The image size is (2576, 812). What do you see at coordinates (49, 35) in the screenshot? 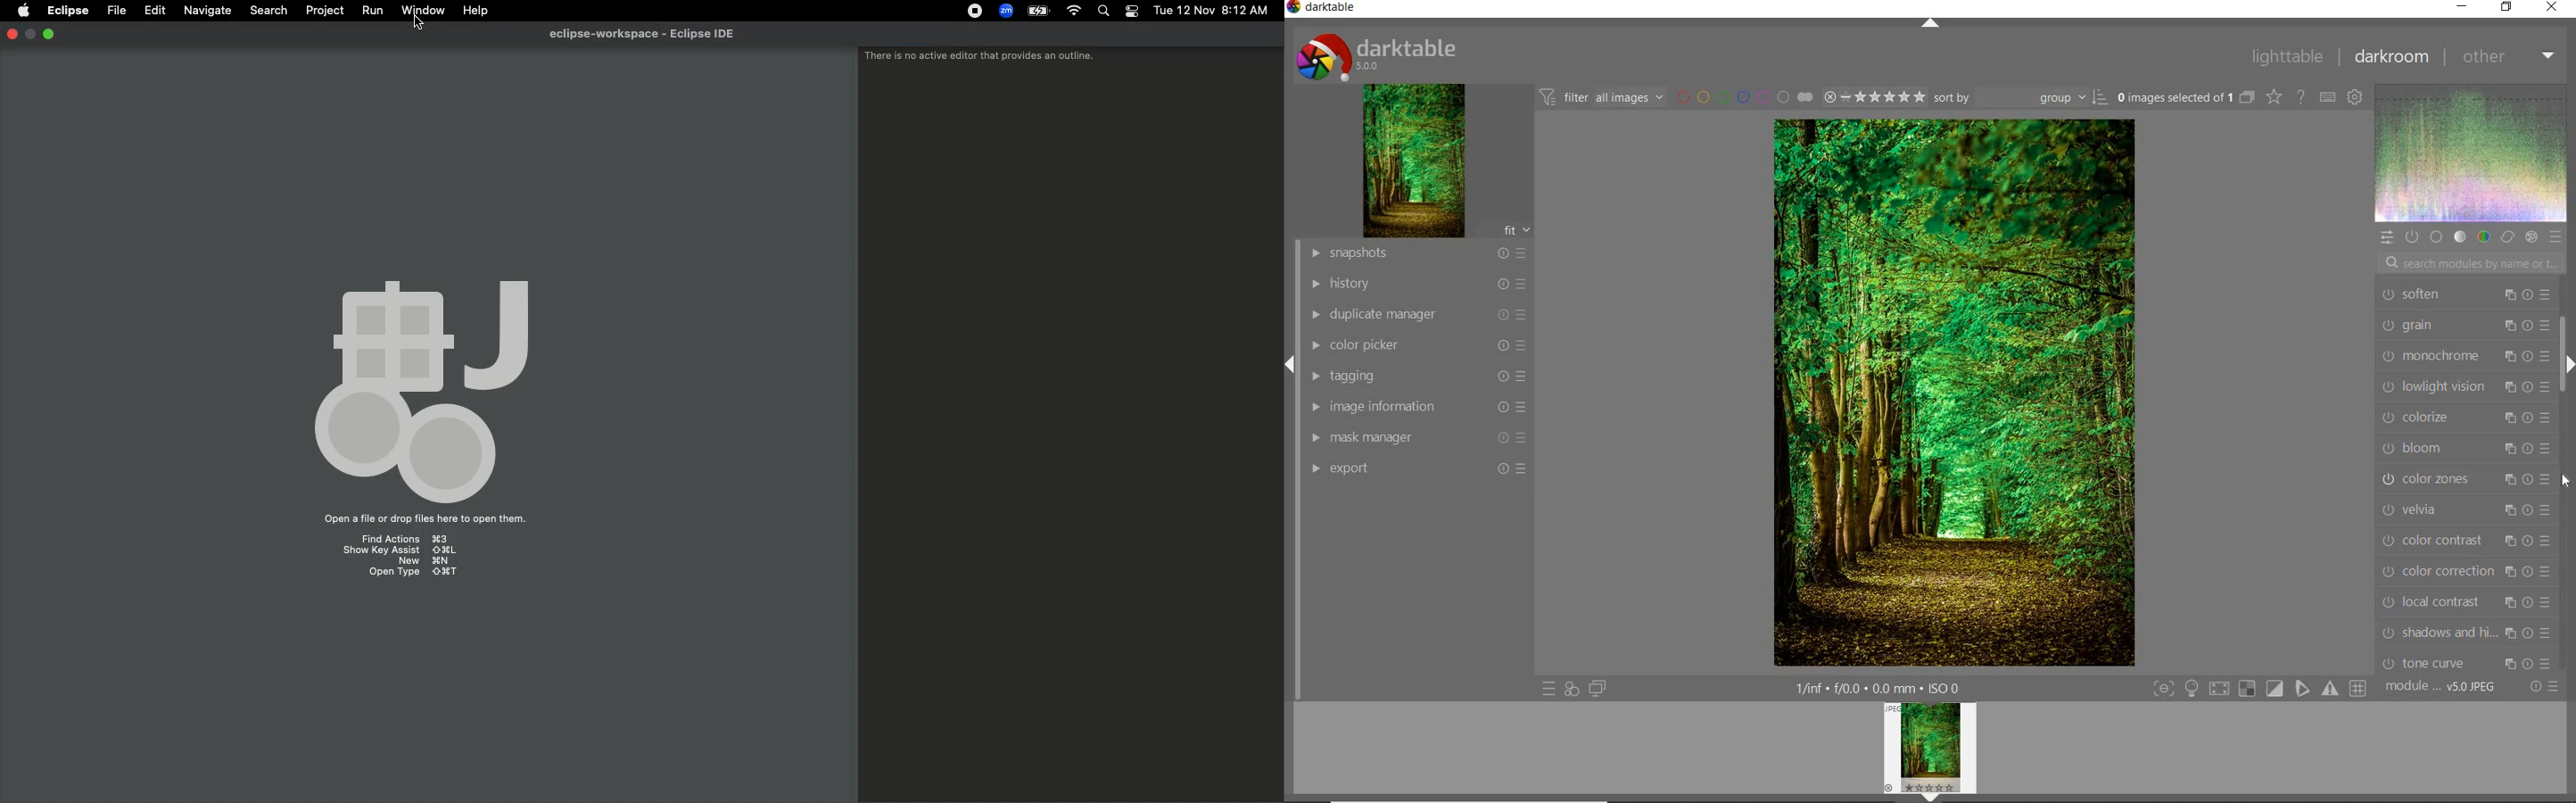
I see `Maximize` at bounding box center [49, 35].